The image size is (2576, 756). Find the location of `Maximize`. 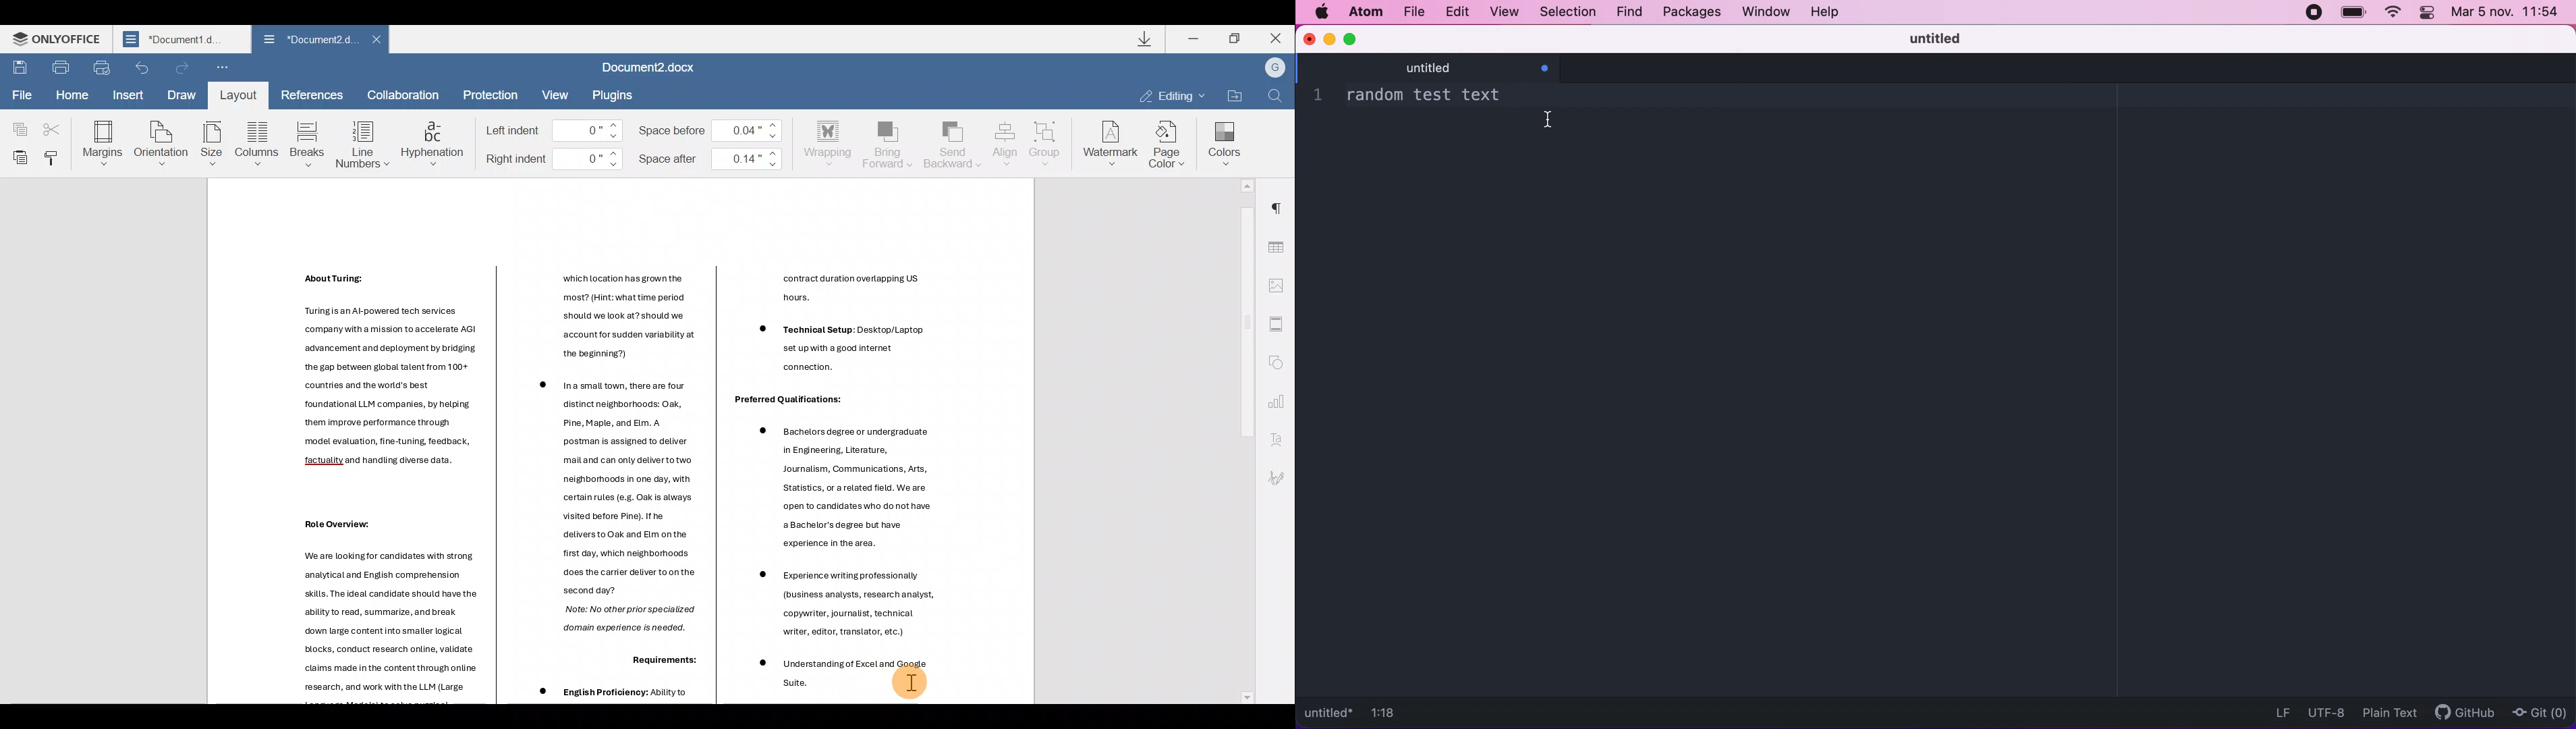

Maximize is located at coordinates (1236, 38).